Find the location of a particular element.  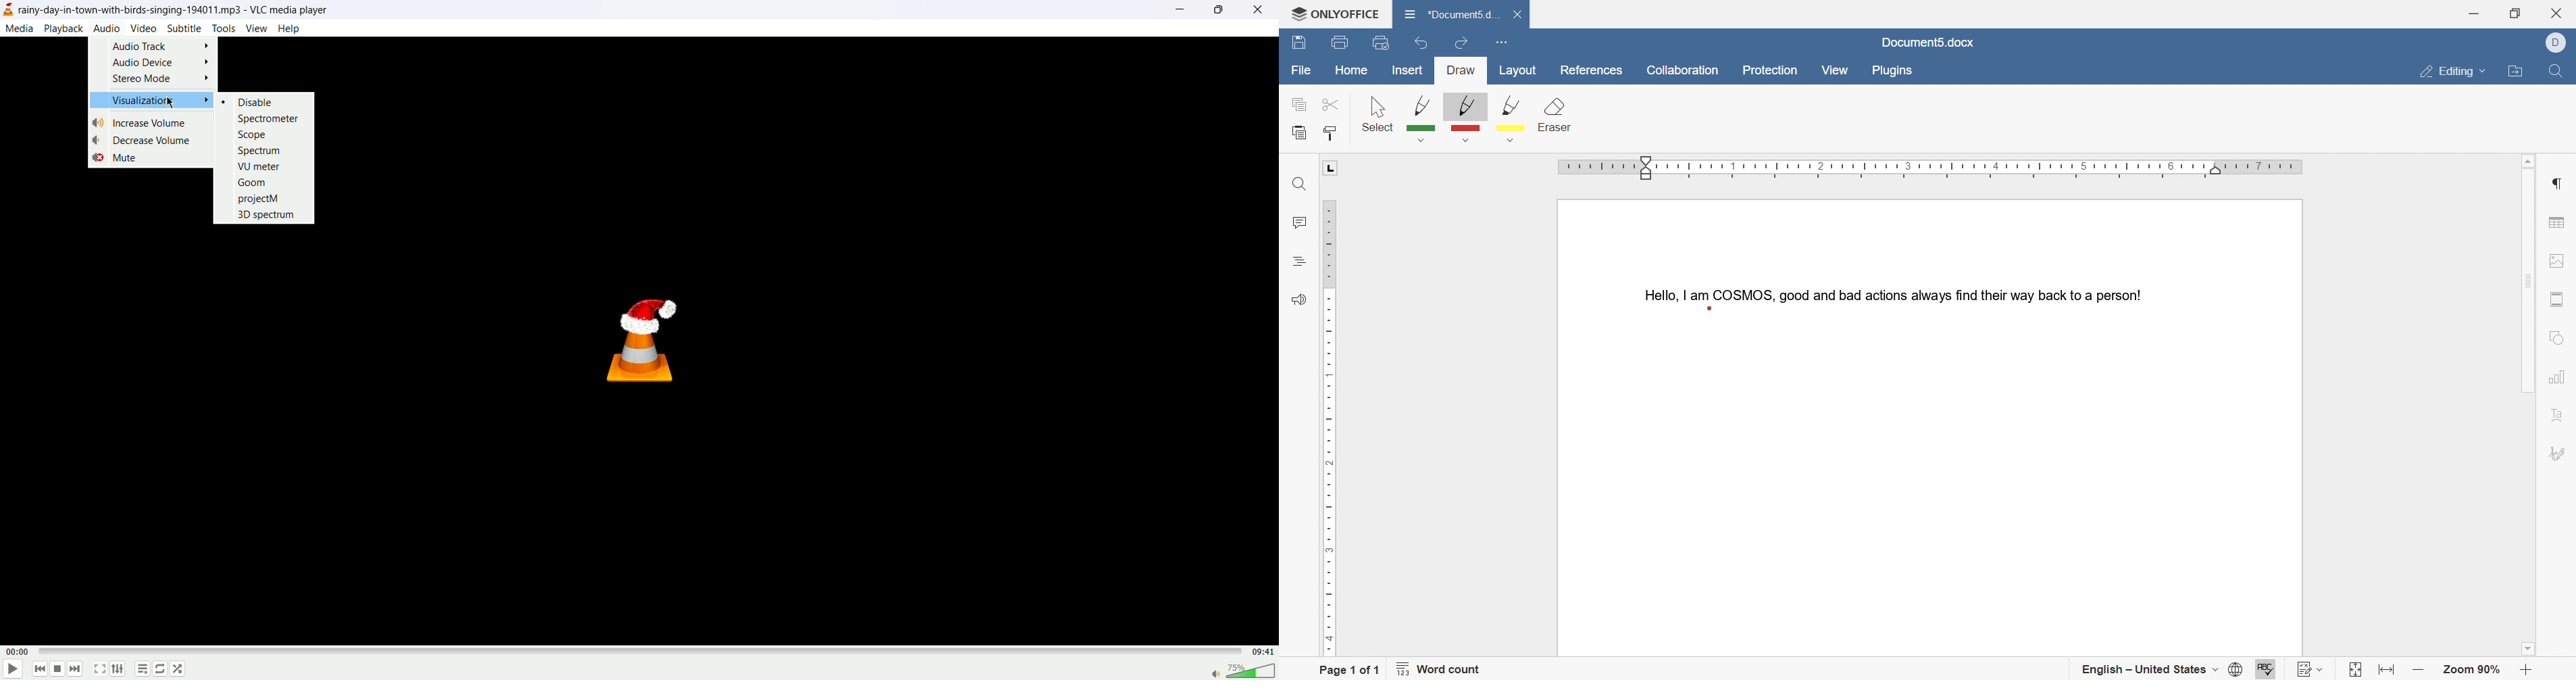

text art settings is located at coordinates (2556, 418).